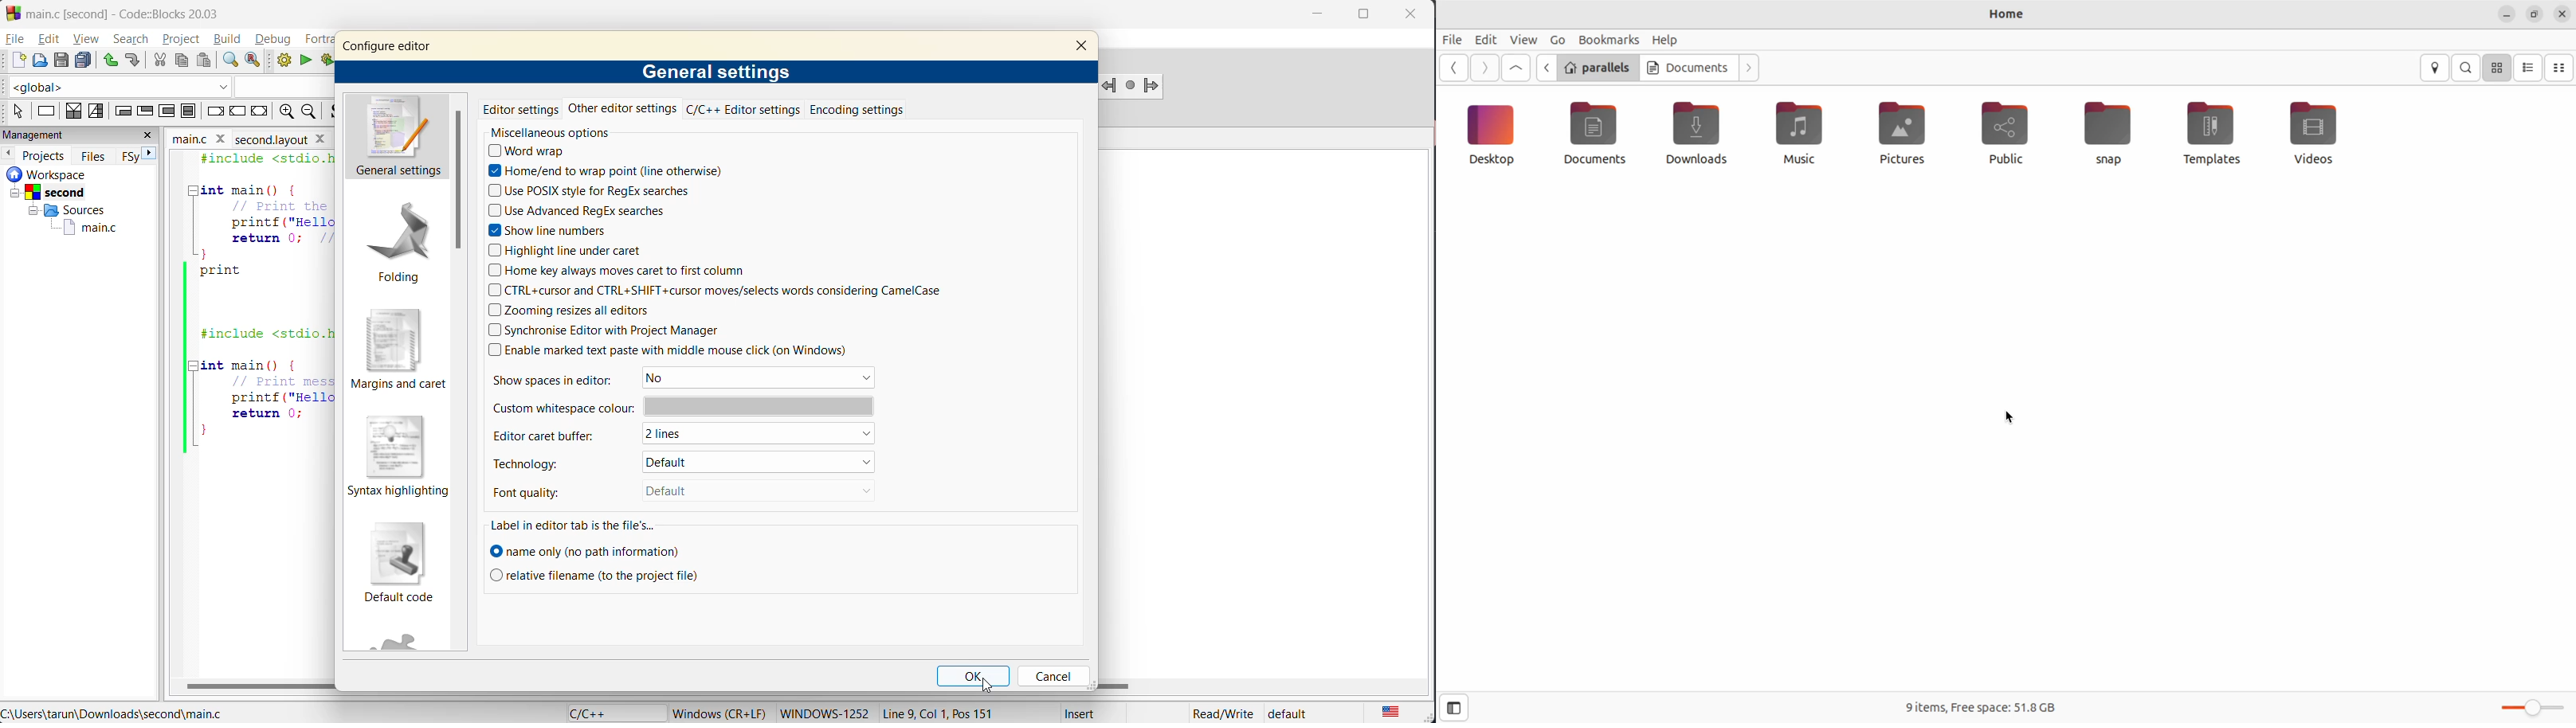  What do you see at coordinates (457, 179) in the screenshot?
I see `vertical scroll bar` at bounding box center [457, 179].